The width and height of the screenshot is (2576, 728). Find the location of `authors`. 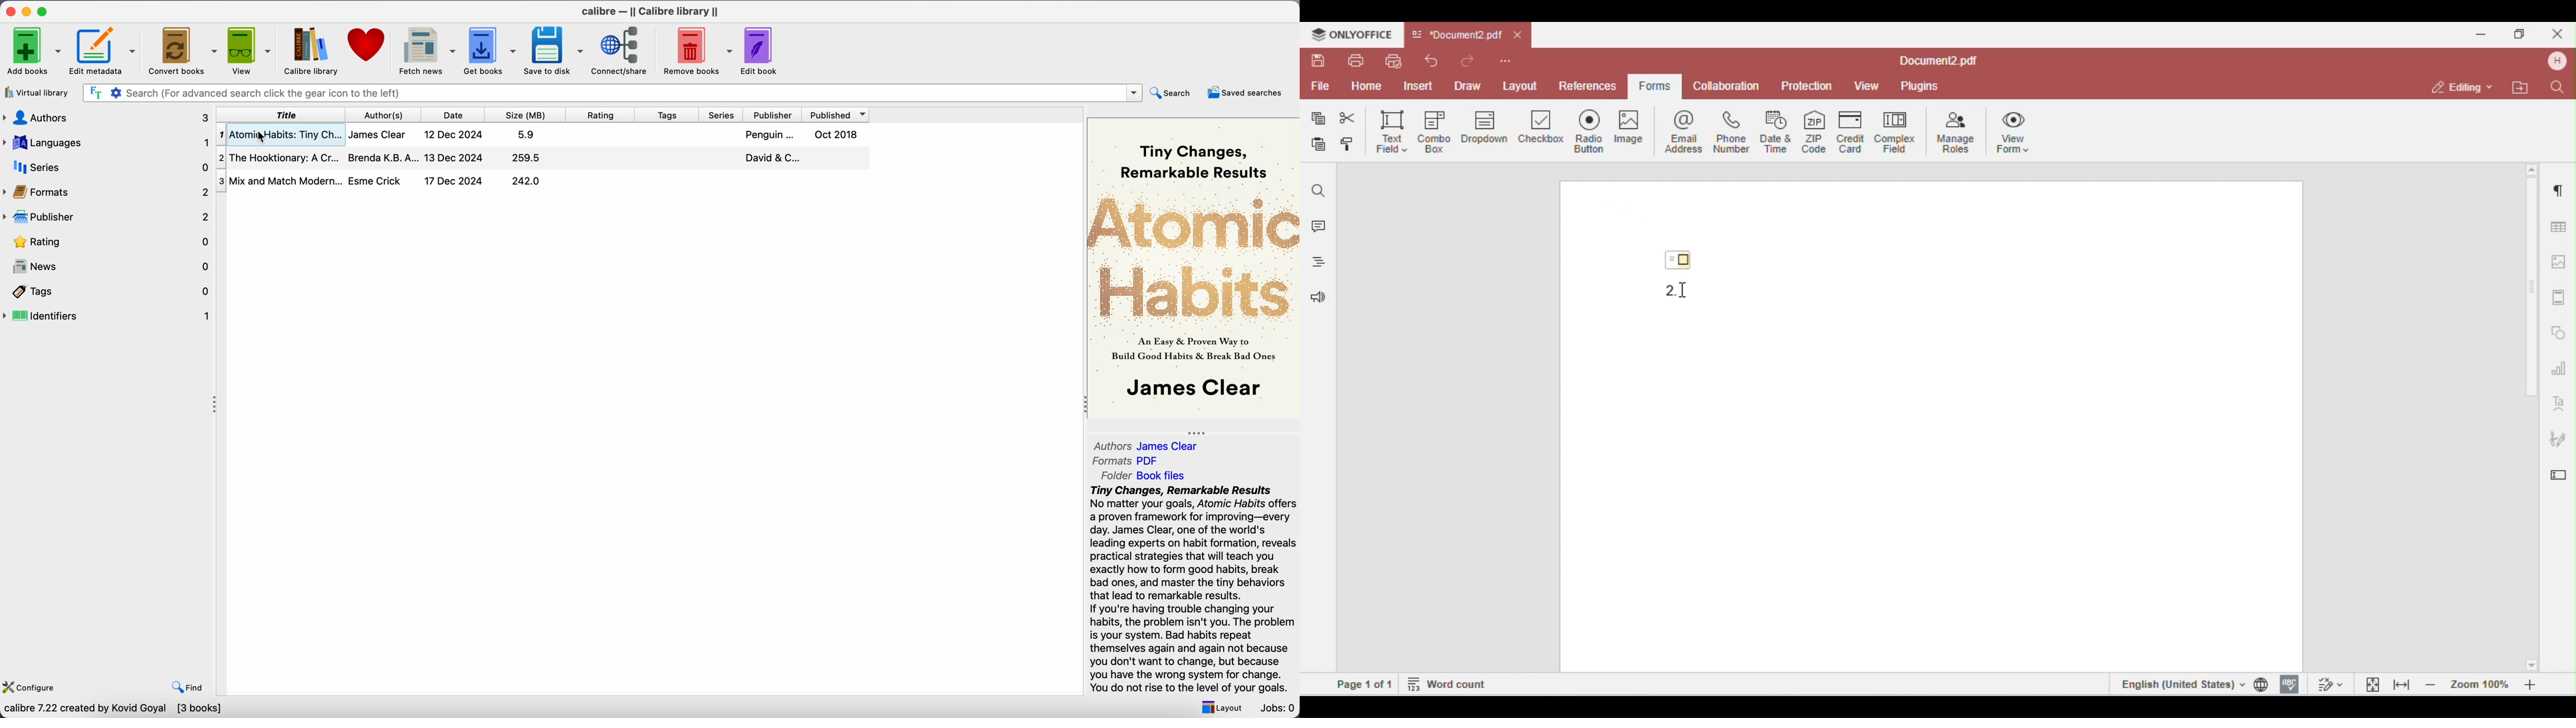

authors is located at coordinates (107, 117).